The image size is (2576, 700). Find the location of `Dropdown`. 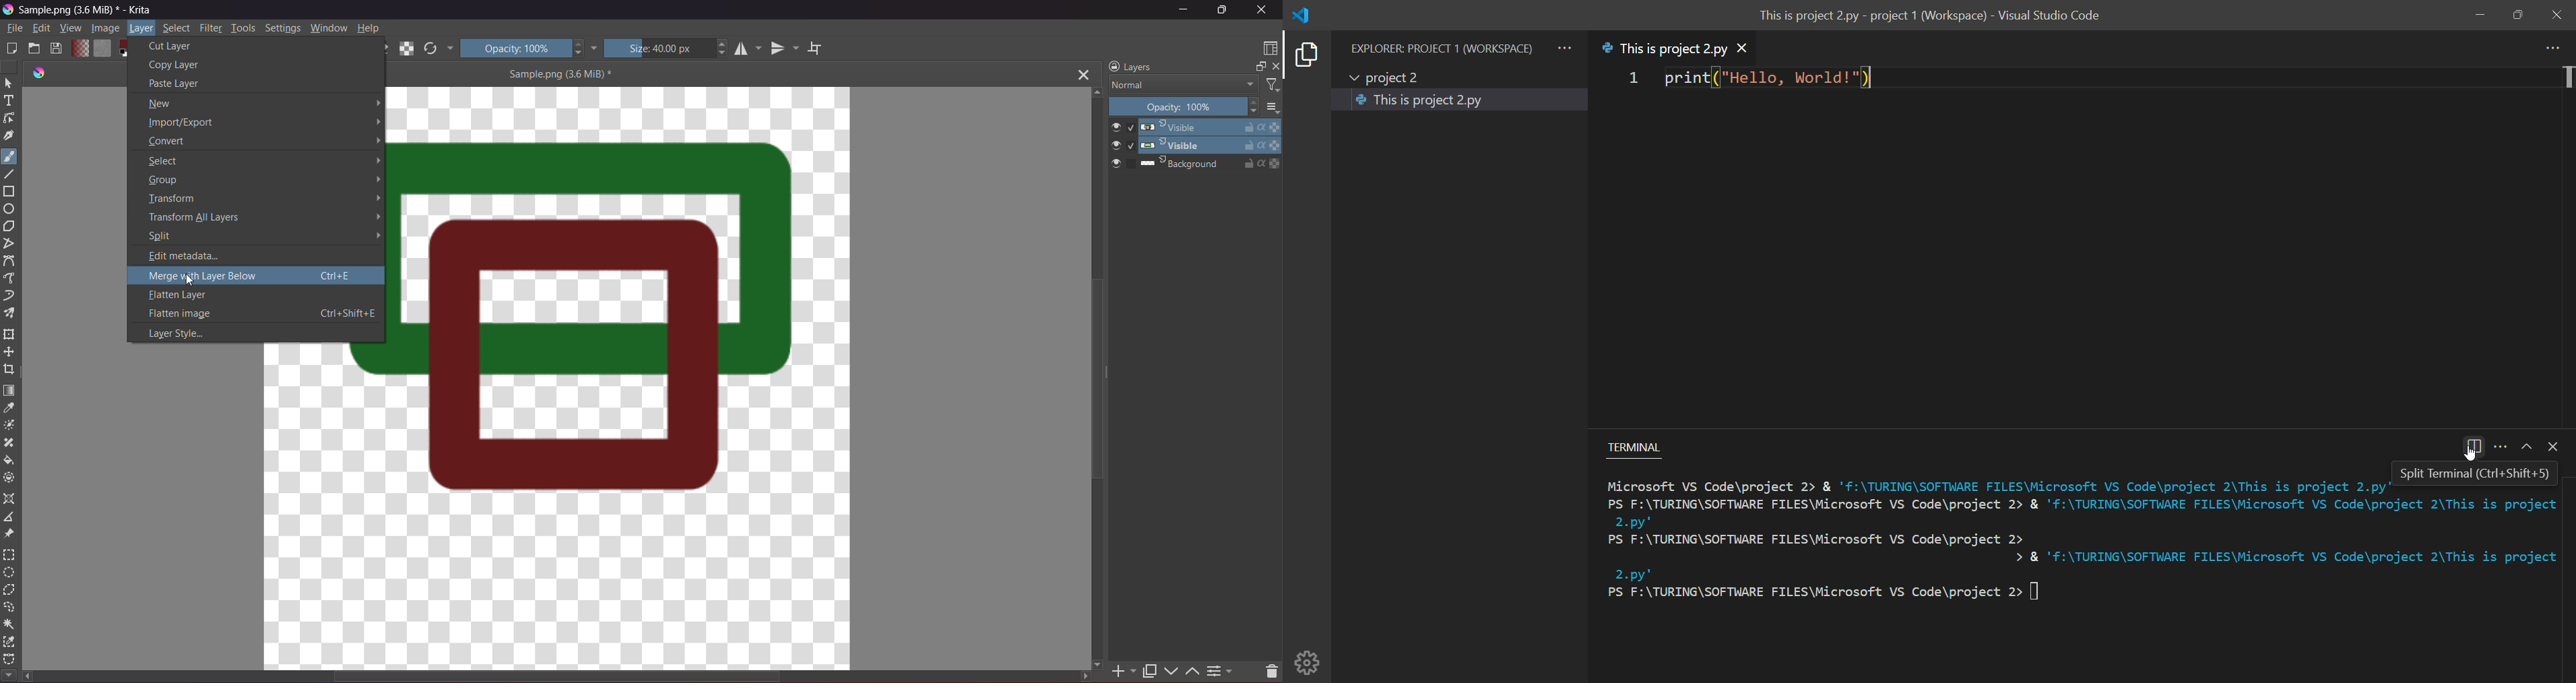

Dropdown is located at coordinates (450, 49).